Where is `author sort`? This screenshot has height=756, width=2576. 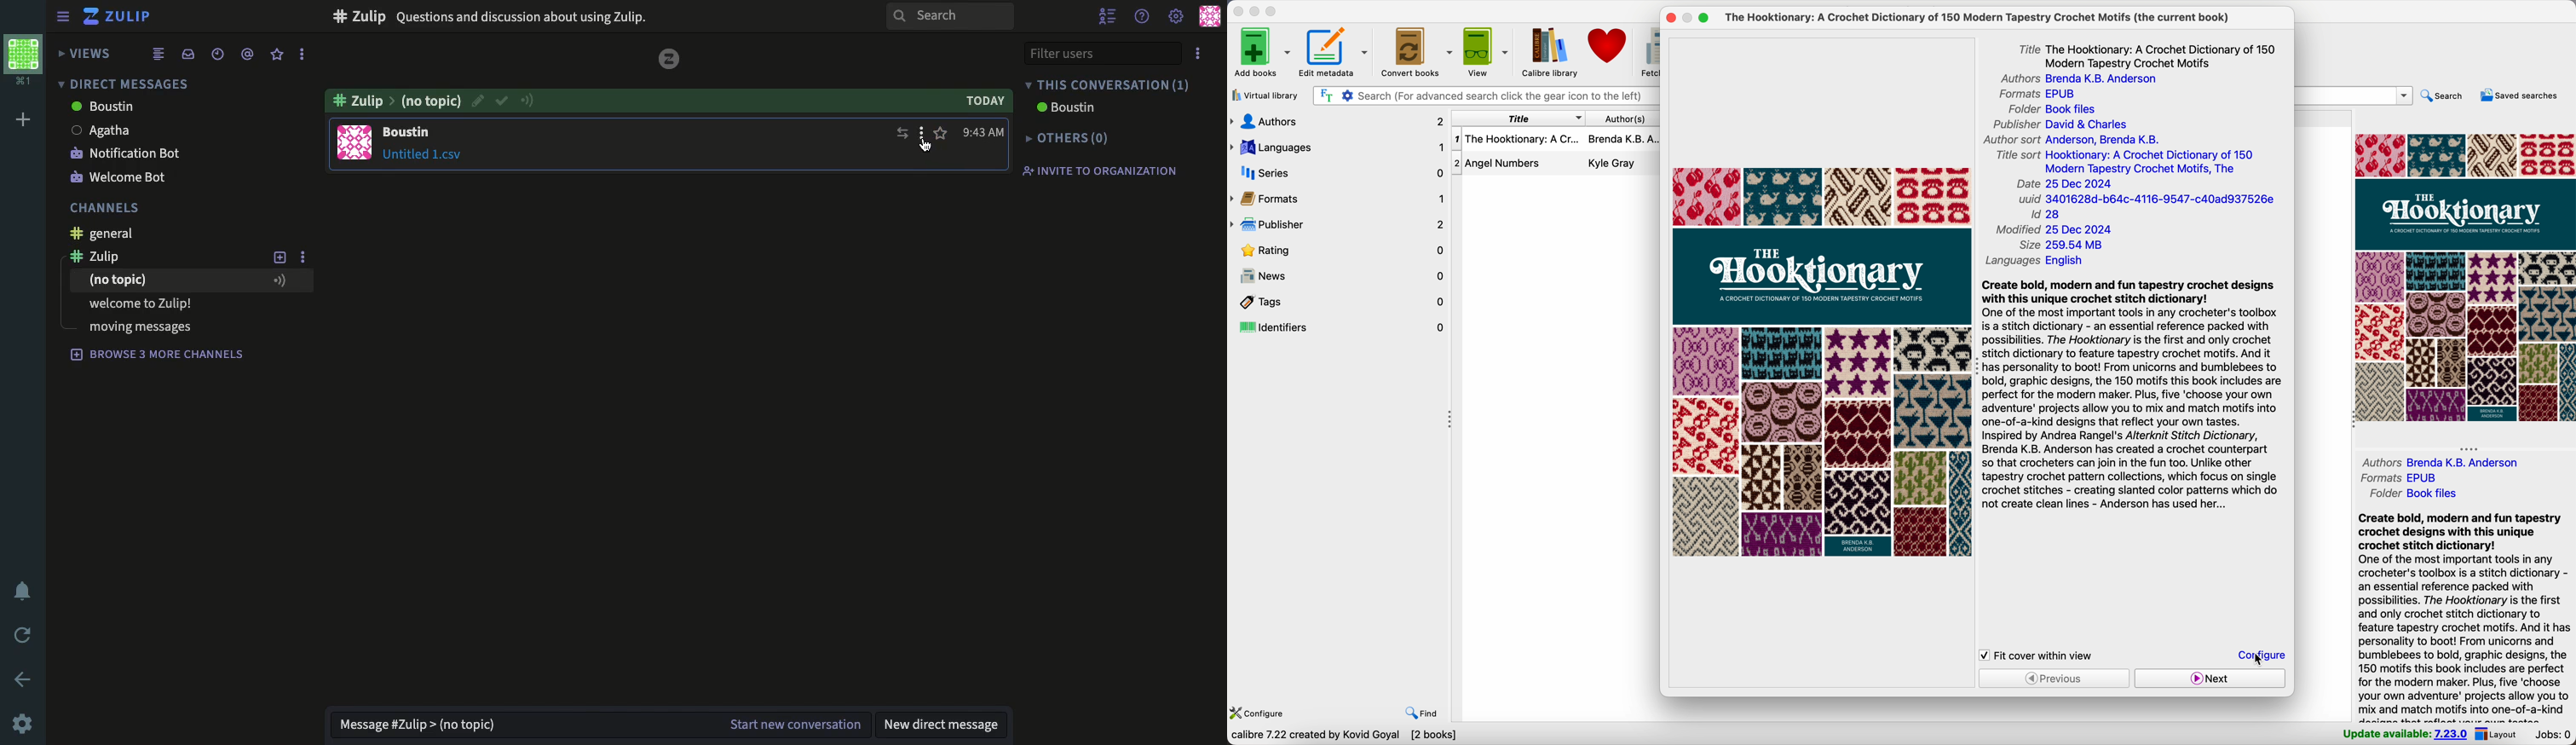
author sort is located at coordinates (2070, 138).